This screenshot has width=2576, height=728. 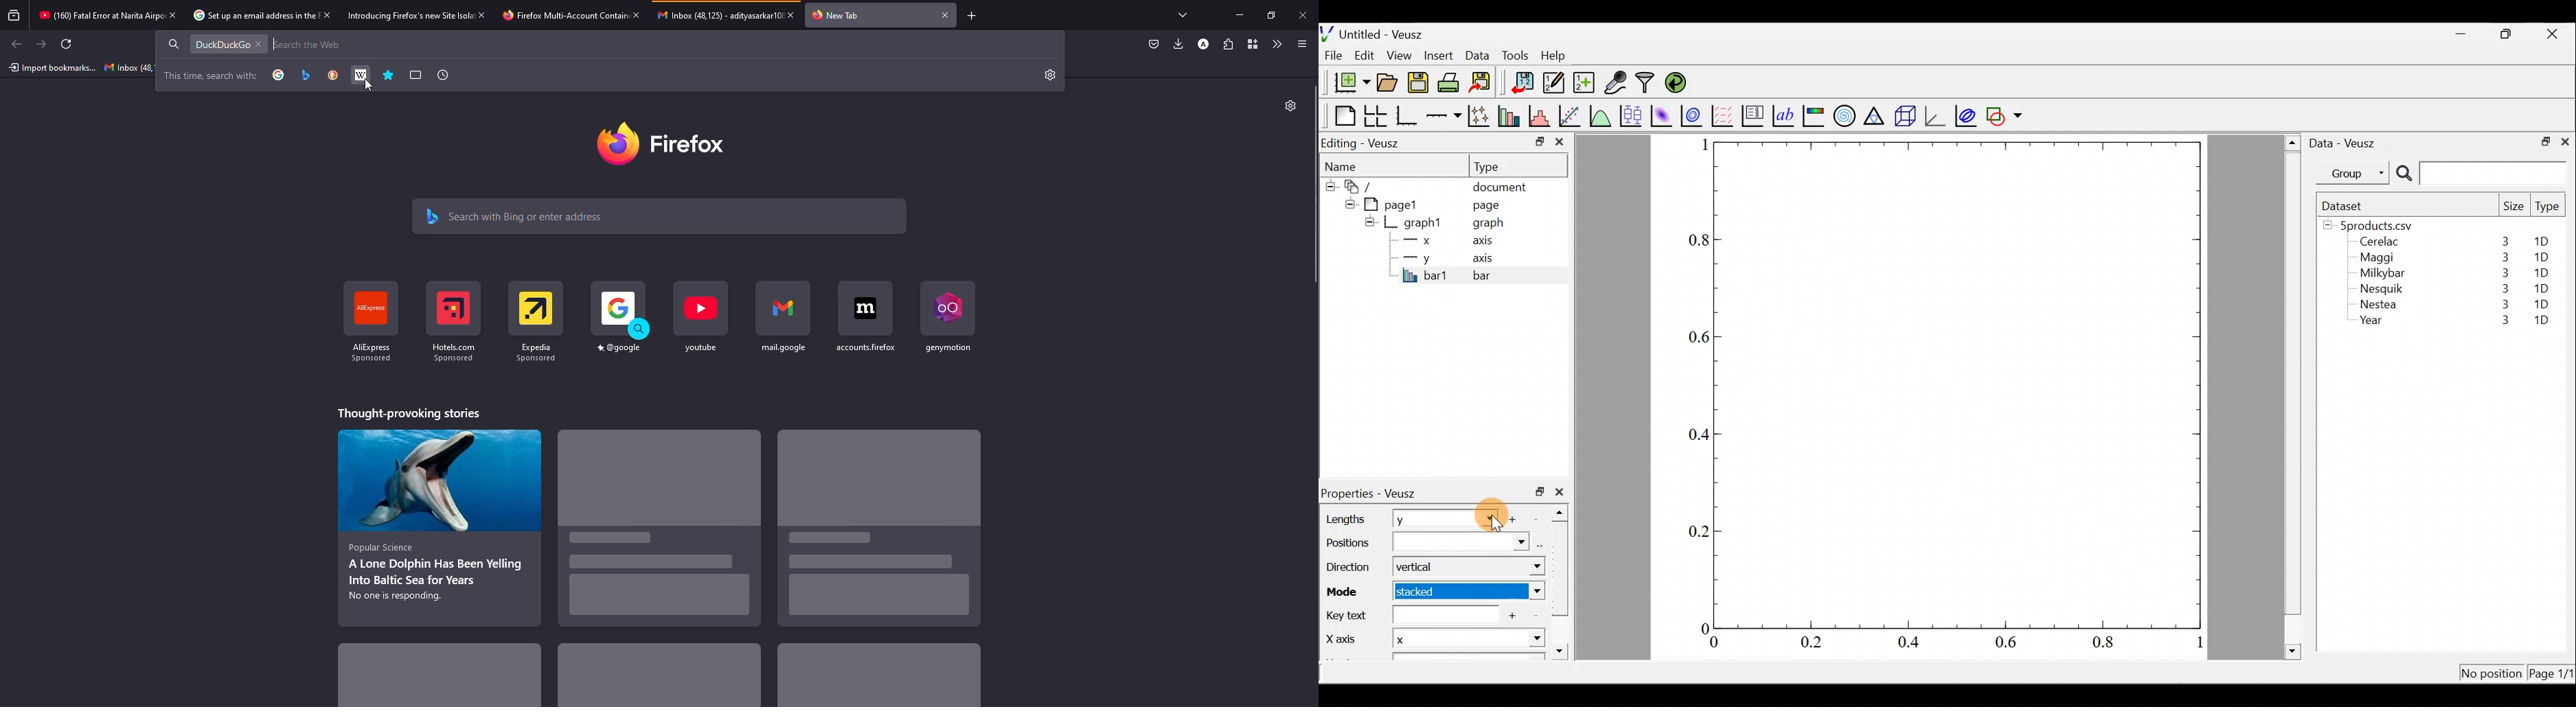 I want to click on axis, so click(x=1489, y=259).